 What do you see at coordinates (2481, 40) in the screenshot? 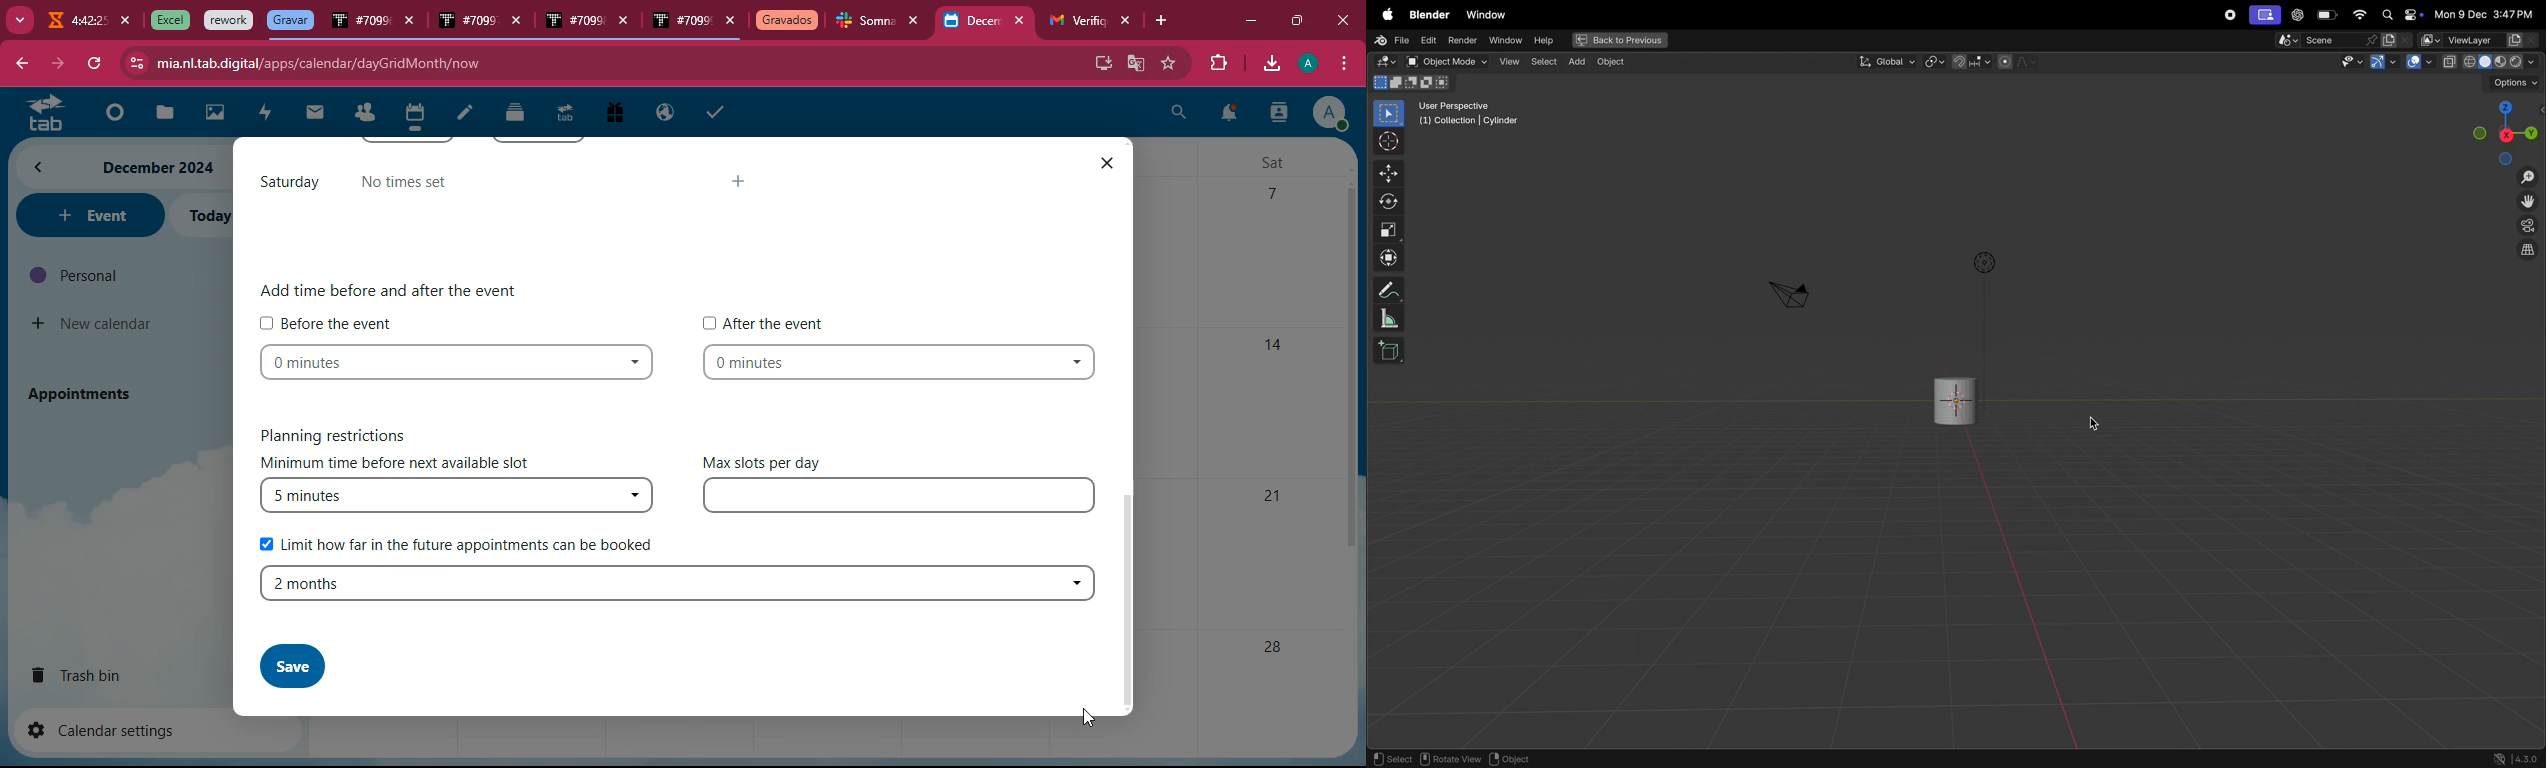
I see `Viewlayer` at bounding box center [2481, 40].